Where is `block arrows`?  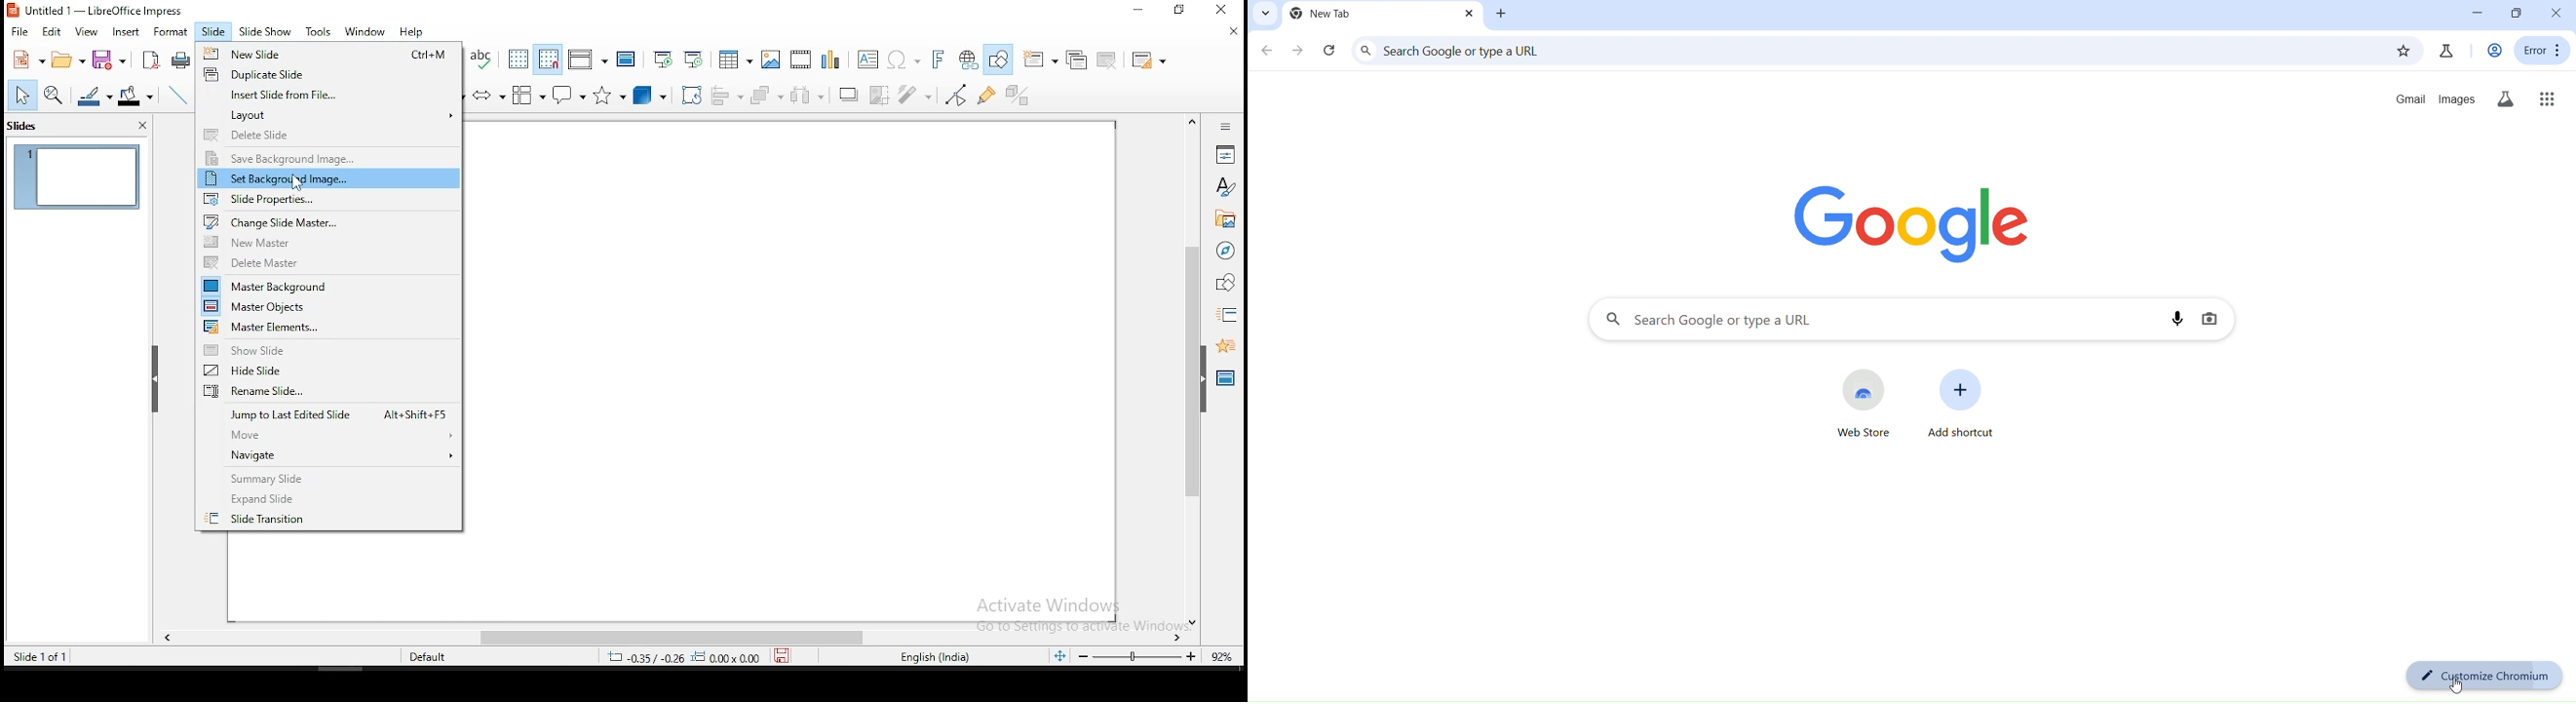 block arrows is located at coordinates (489, 95).